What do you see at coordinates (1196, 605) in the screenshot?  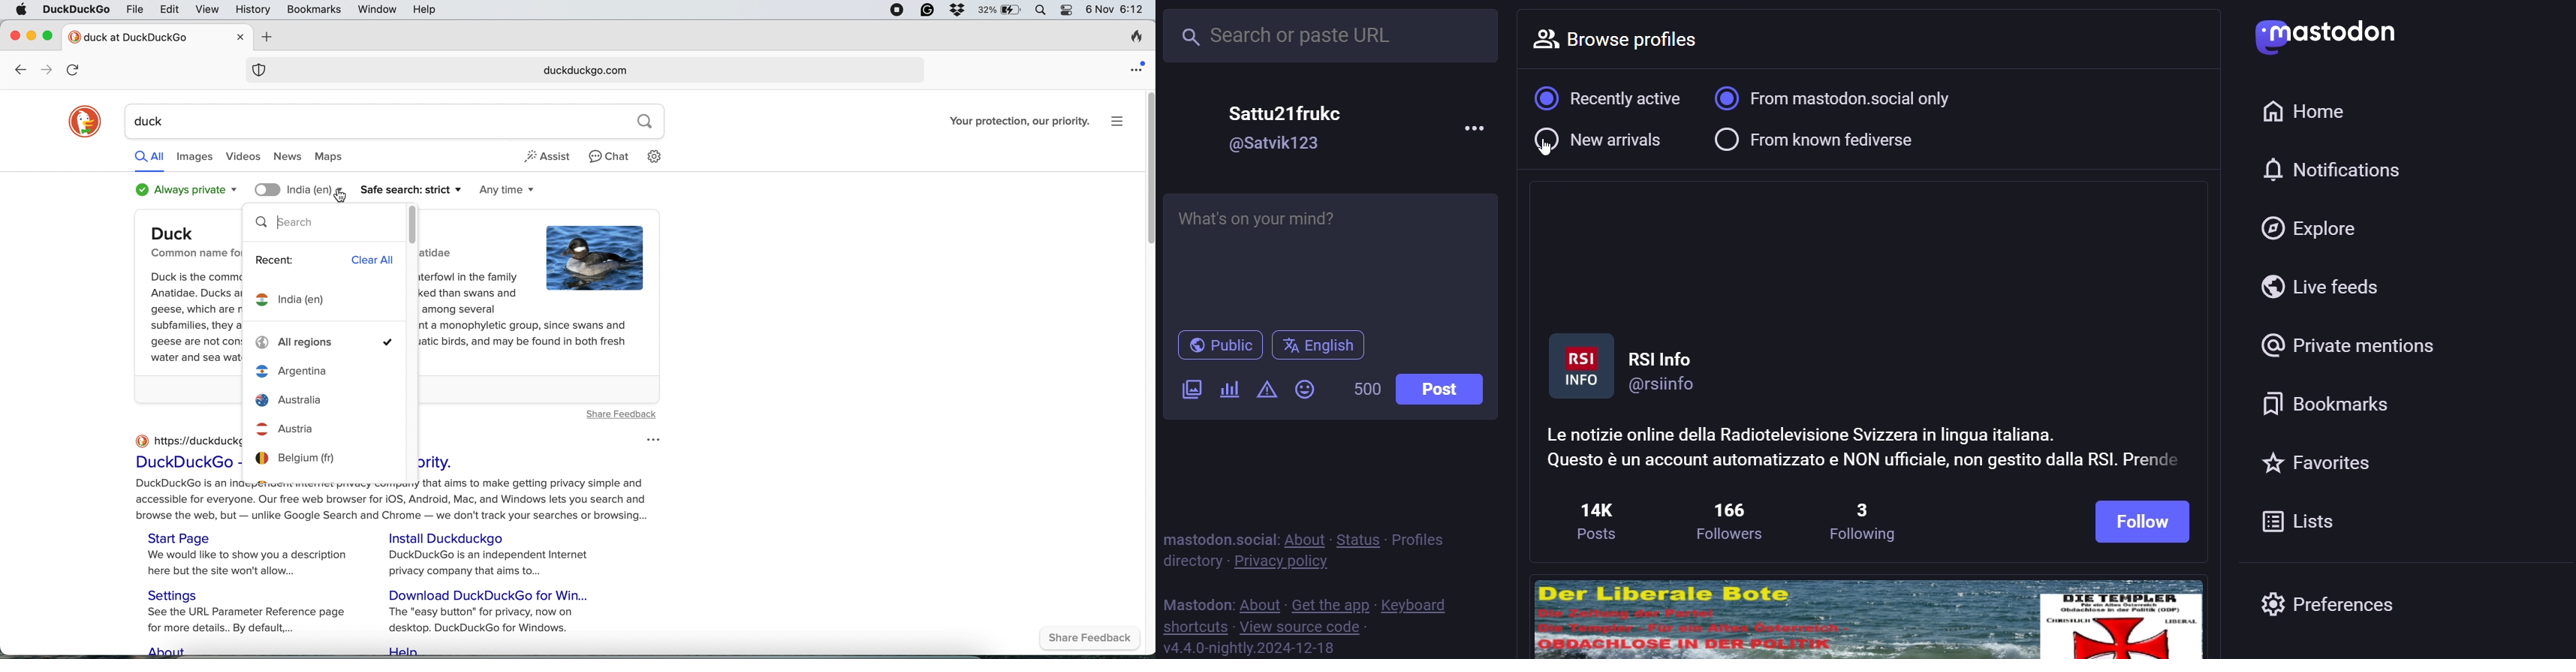 I see `mastodon` at bounding box center [1196, 605].